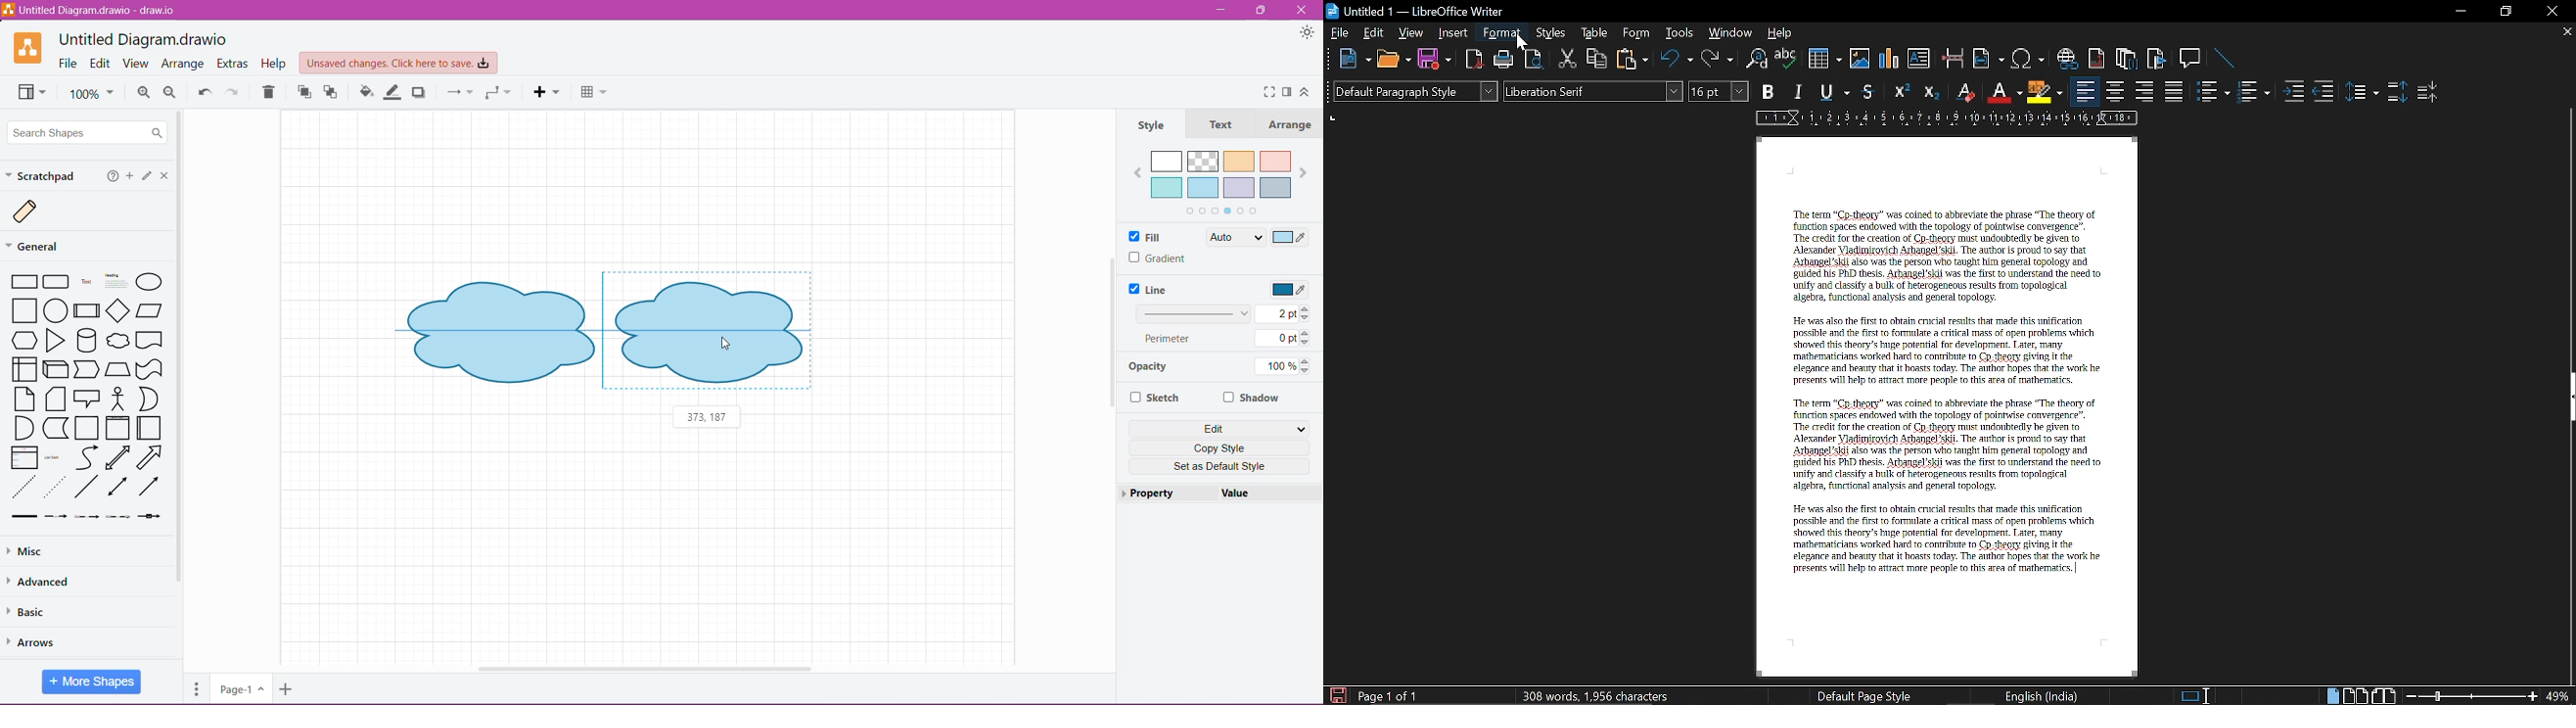 The width and height of the screenshot is (2576, 728). Describe the element at coordinates (1757, 61) in the screenshot. I see `Find and replace` at that location.